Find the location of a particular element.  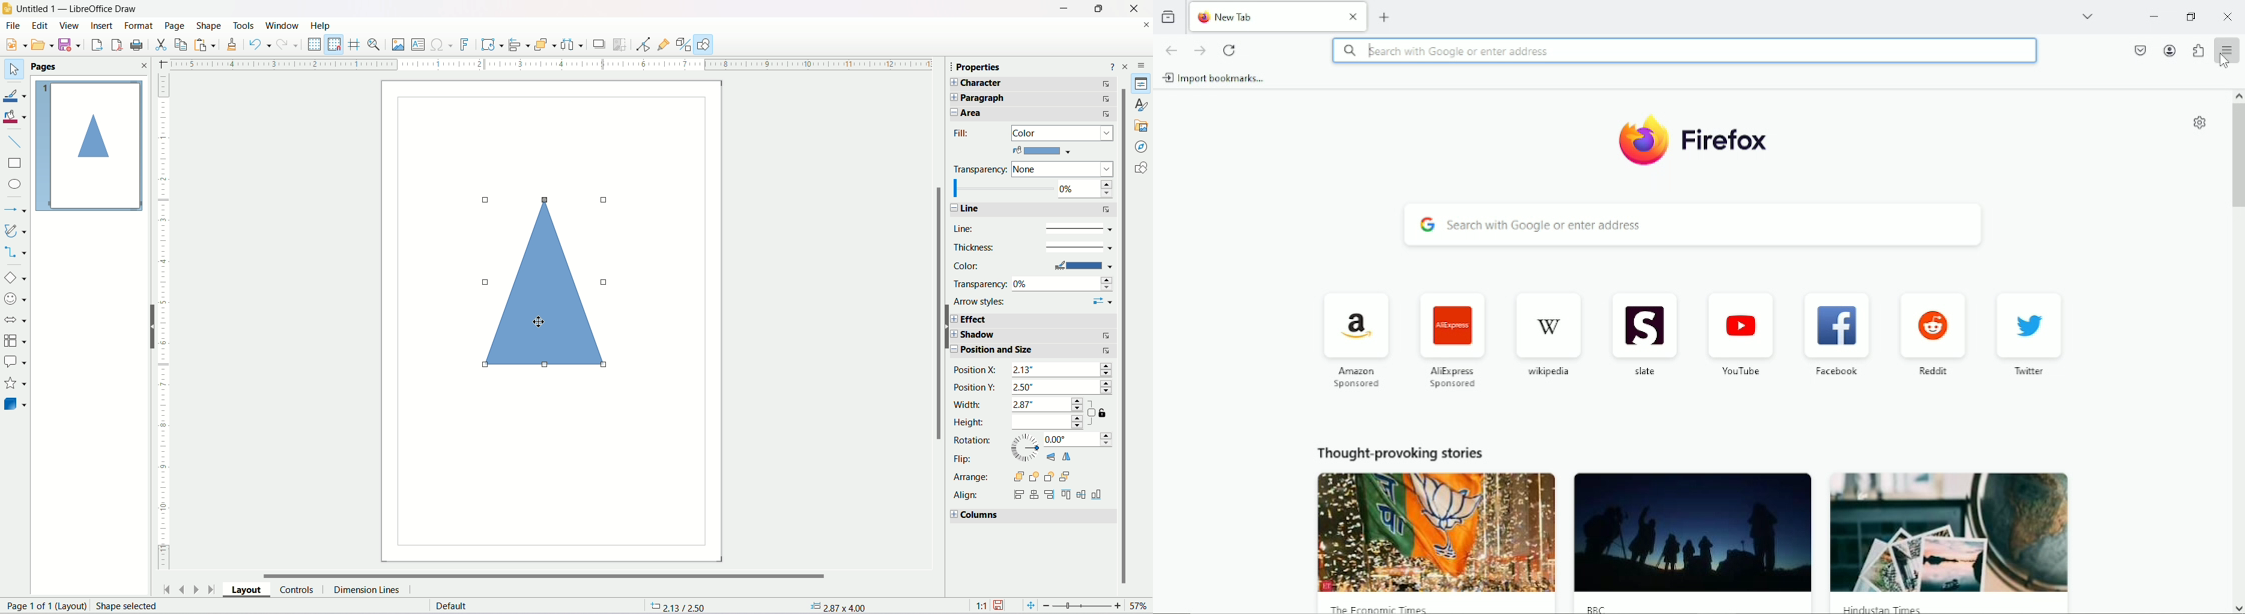

search with Google or enter address is located at coordinates (1686, 226).